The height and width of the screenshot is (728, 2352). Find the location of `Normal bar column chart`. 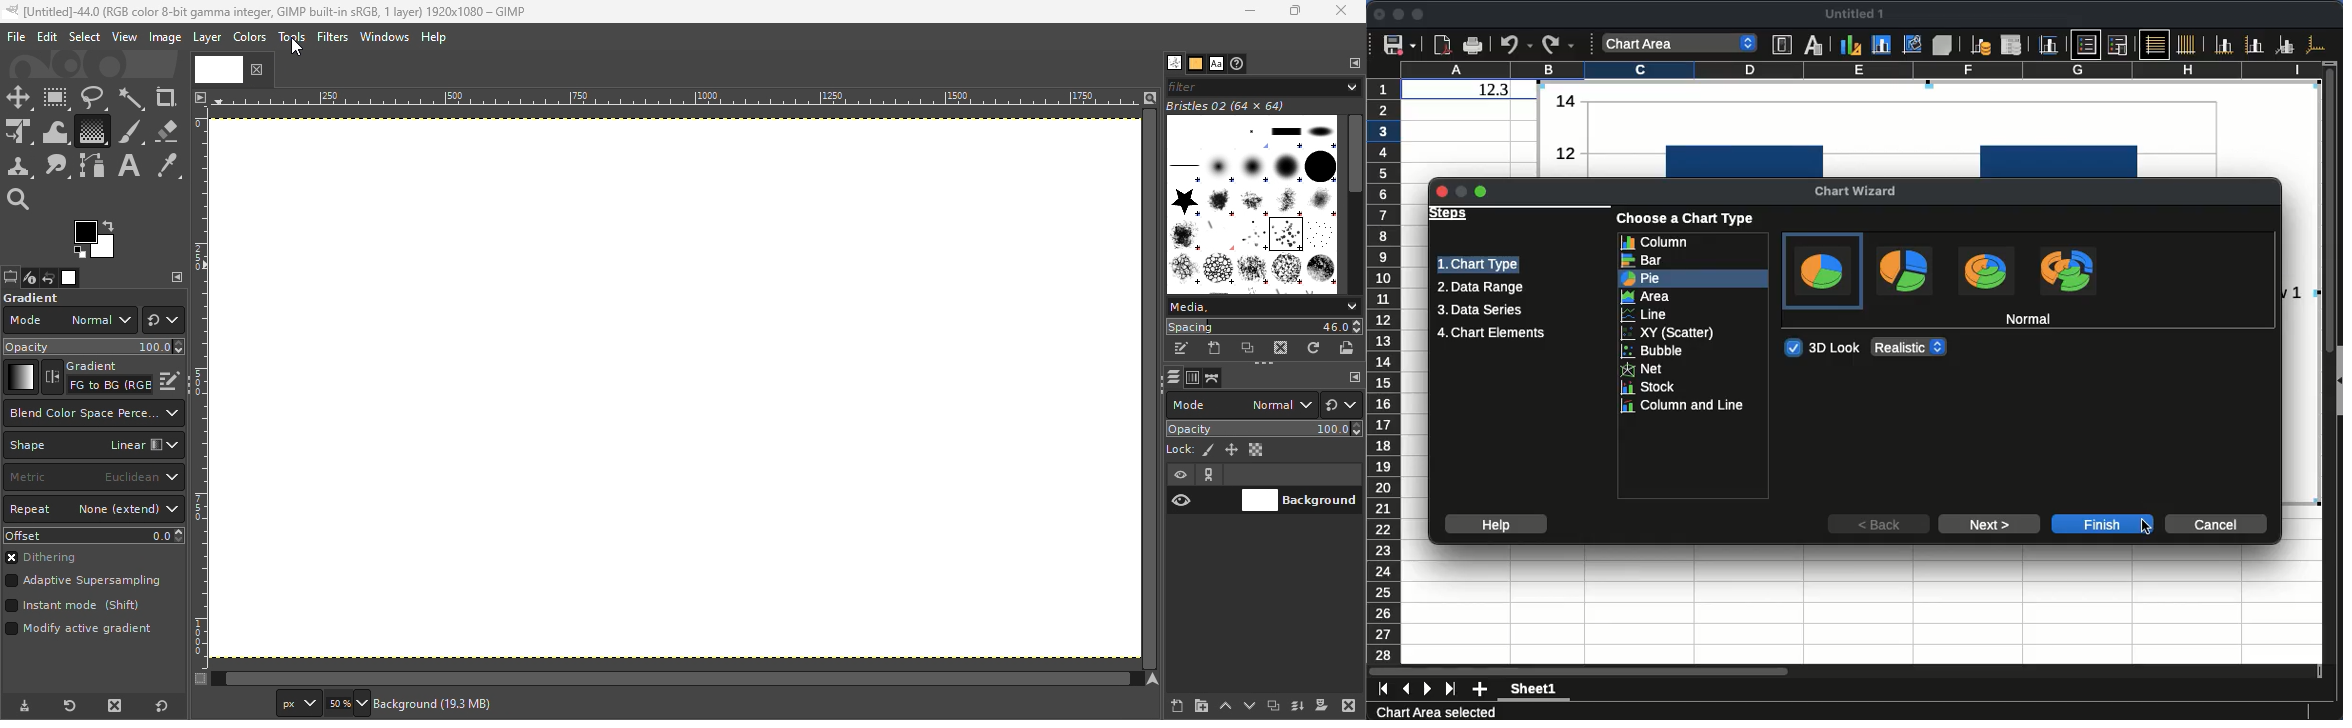

Normal bar column chart is located at coordinates (1927, 129).